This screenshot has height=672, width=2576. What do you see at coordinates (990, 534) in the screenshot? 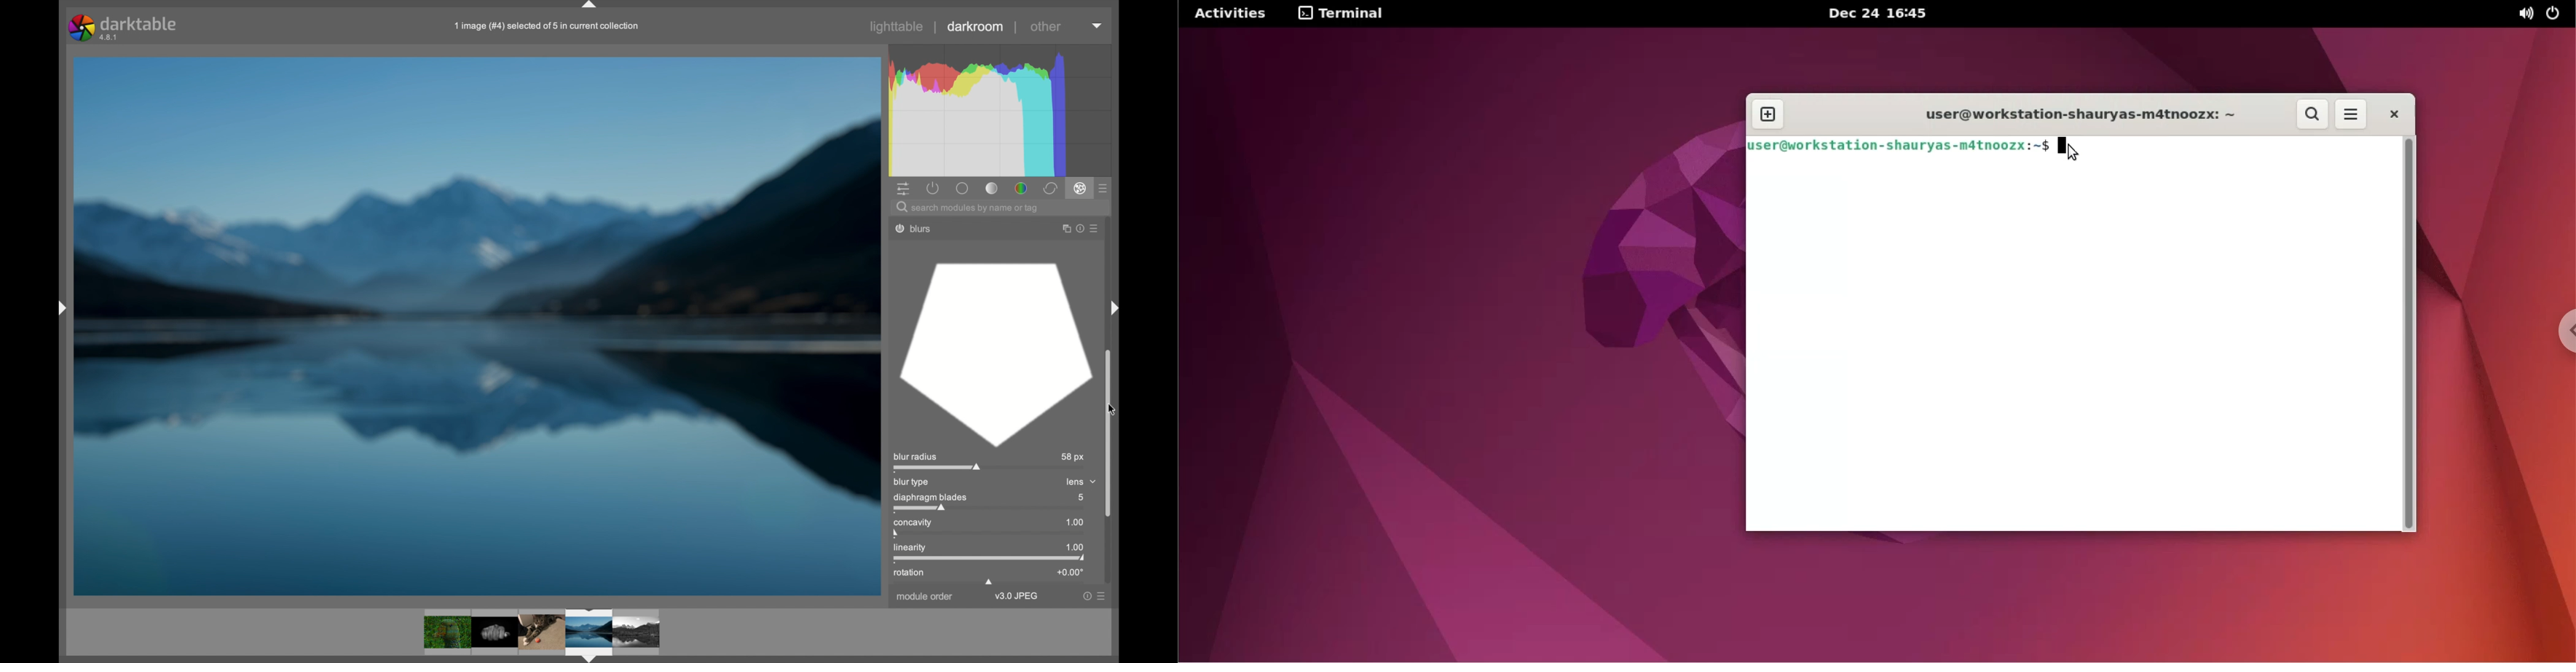
I see `slider` at bounding box center [990, 534].